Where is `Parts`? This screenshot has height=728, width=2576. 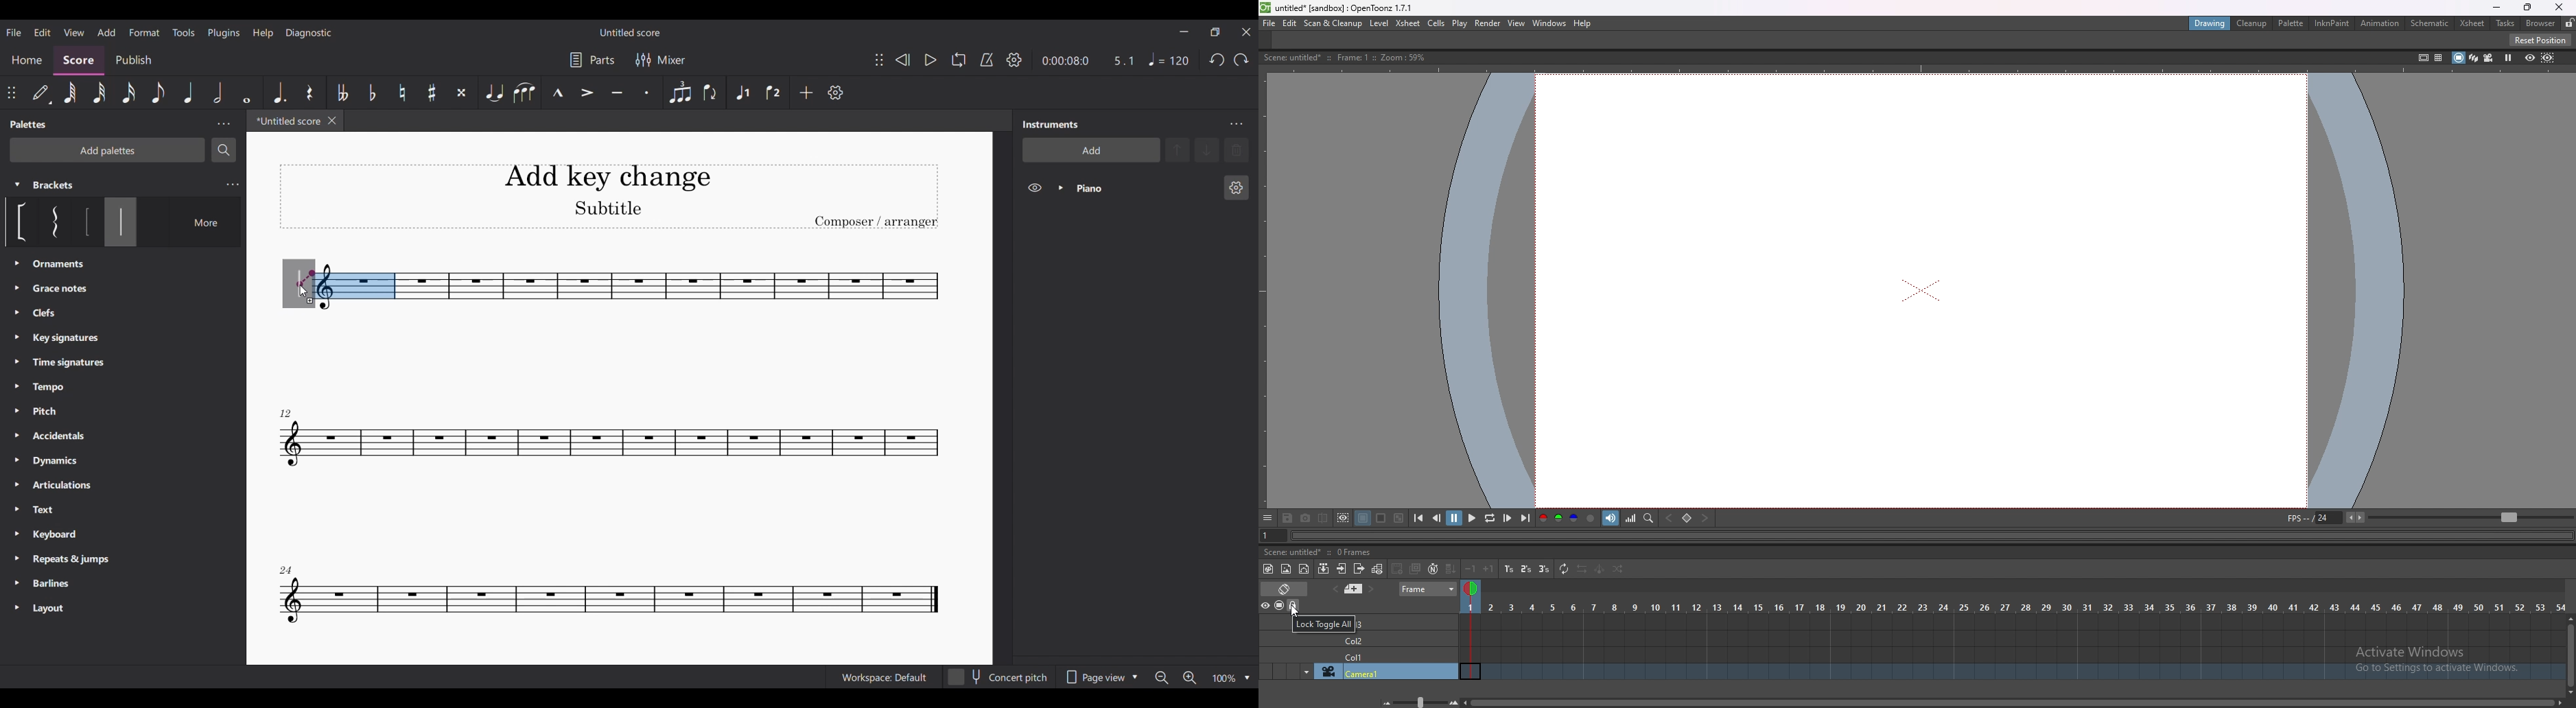 Parts is located at coordinates (592, 60).